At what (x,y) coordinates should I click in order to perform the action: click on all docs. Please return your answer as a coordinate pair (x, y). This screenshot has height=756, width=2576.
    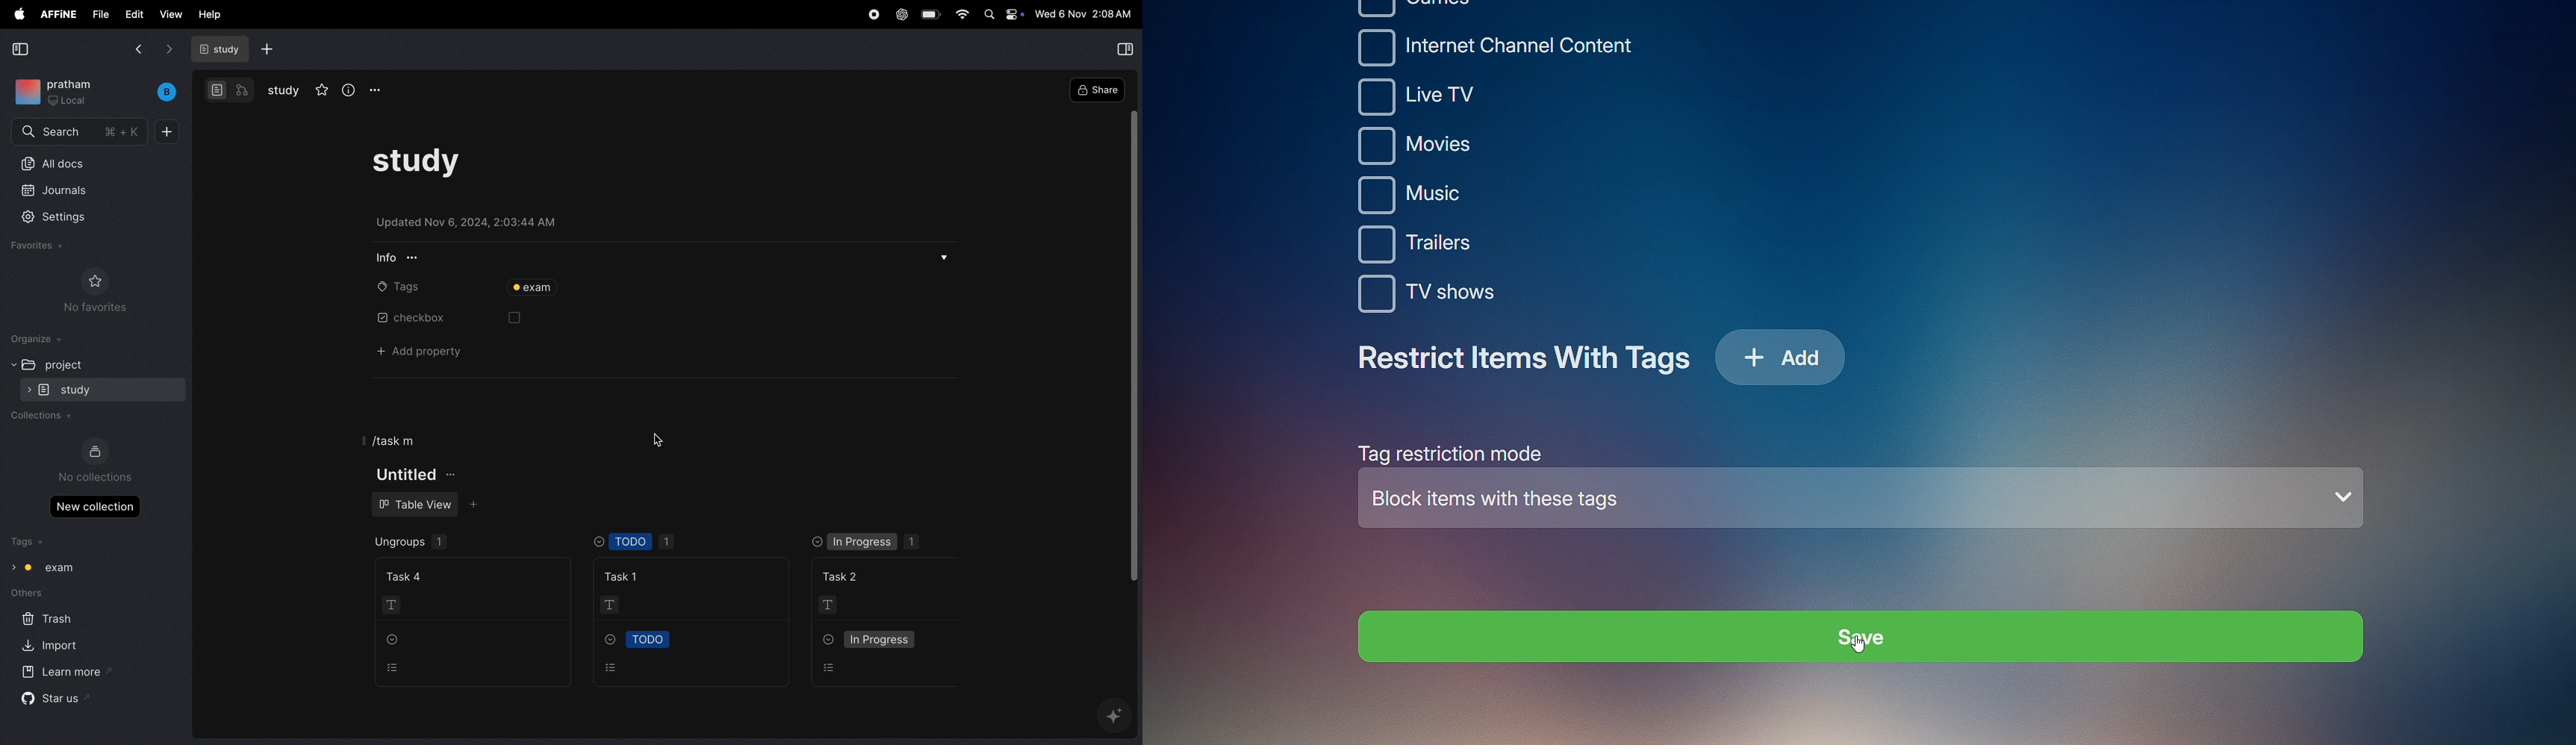
    Looking at the image, I should click on (67, 163).